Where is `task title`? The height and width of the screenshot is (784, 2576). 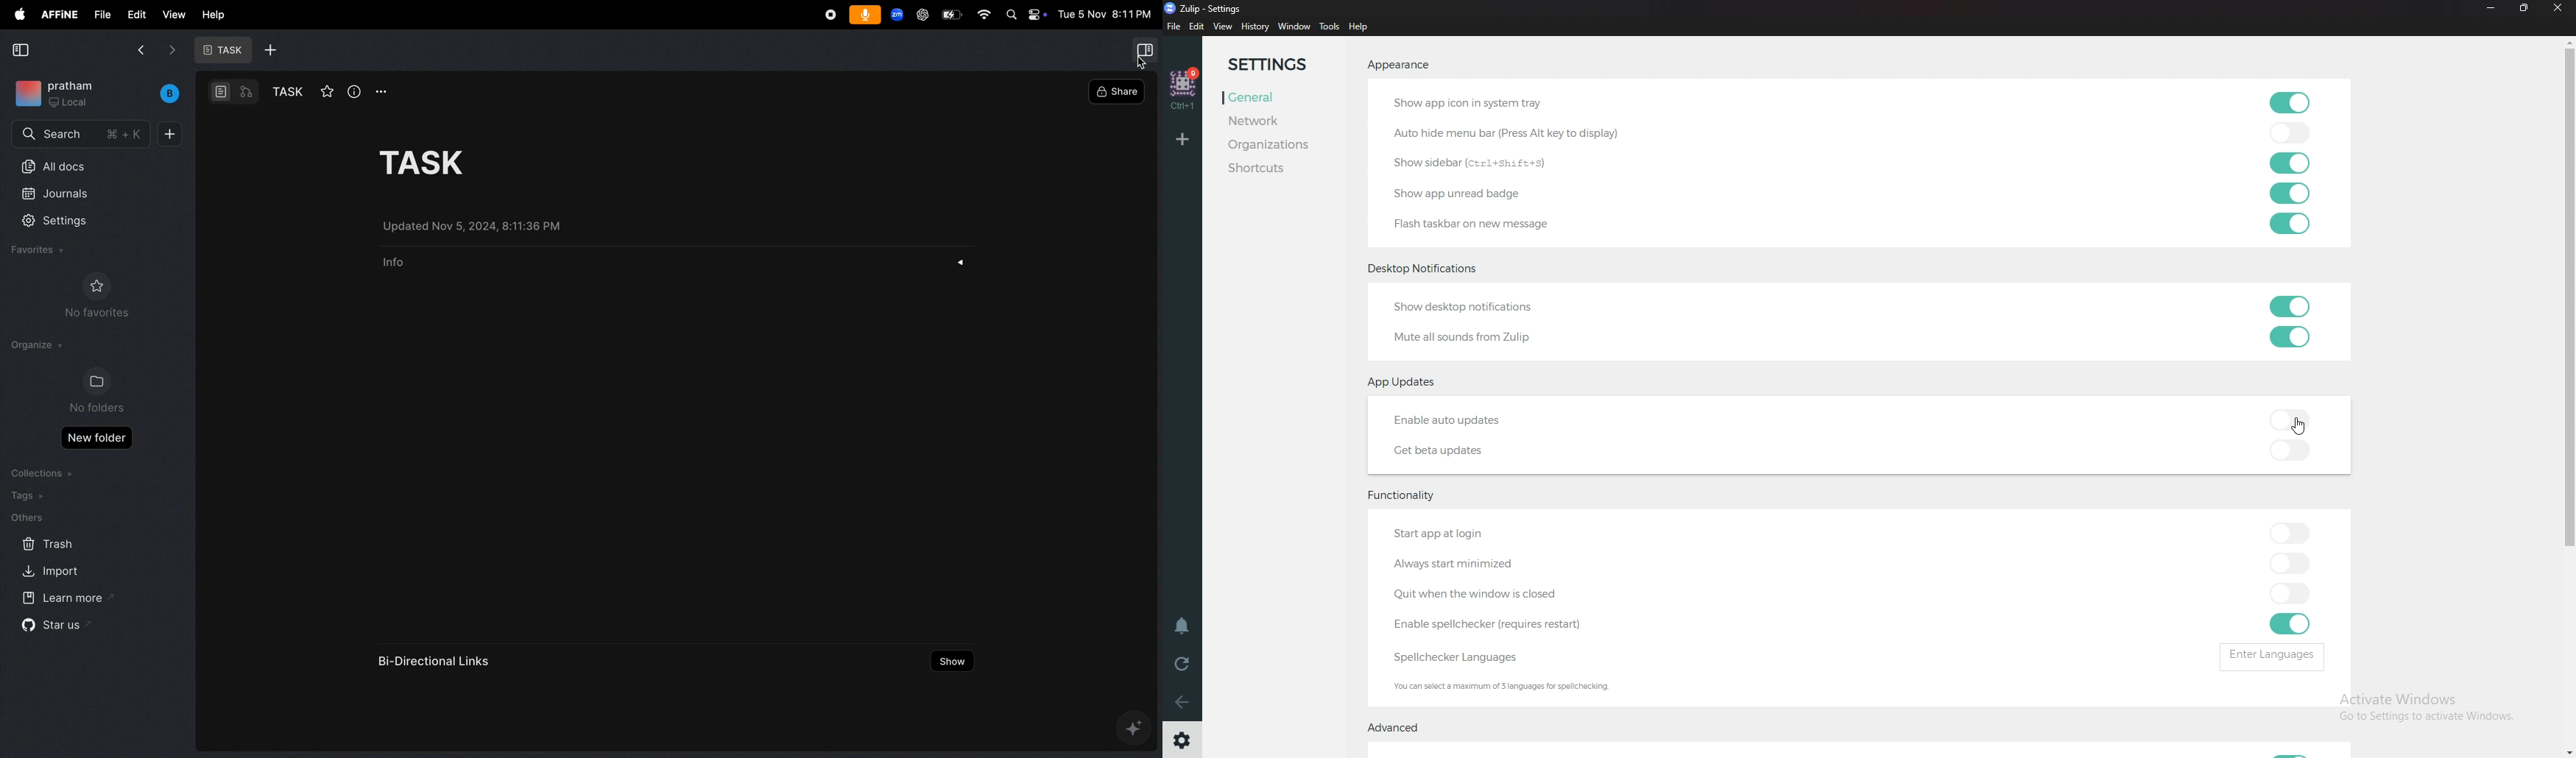 task title is located at coordinates (422, 163).